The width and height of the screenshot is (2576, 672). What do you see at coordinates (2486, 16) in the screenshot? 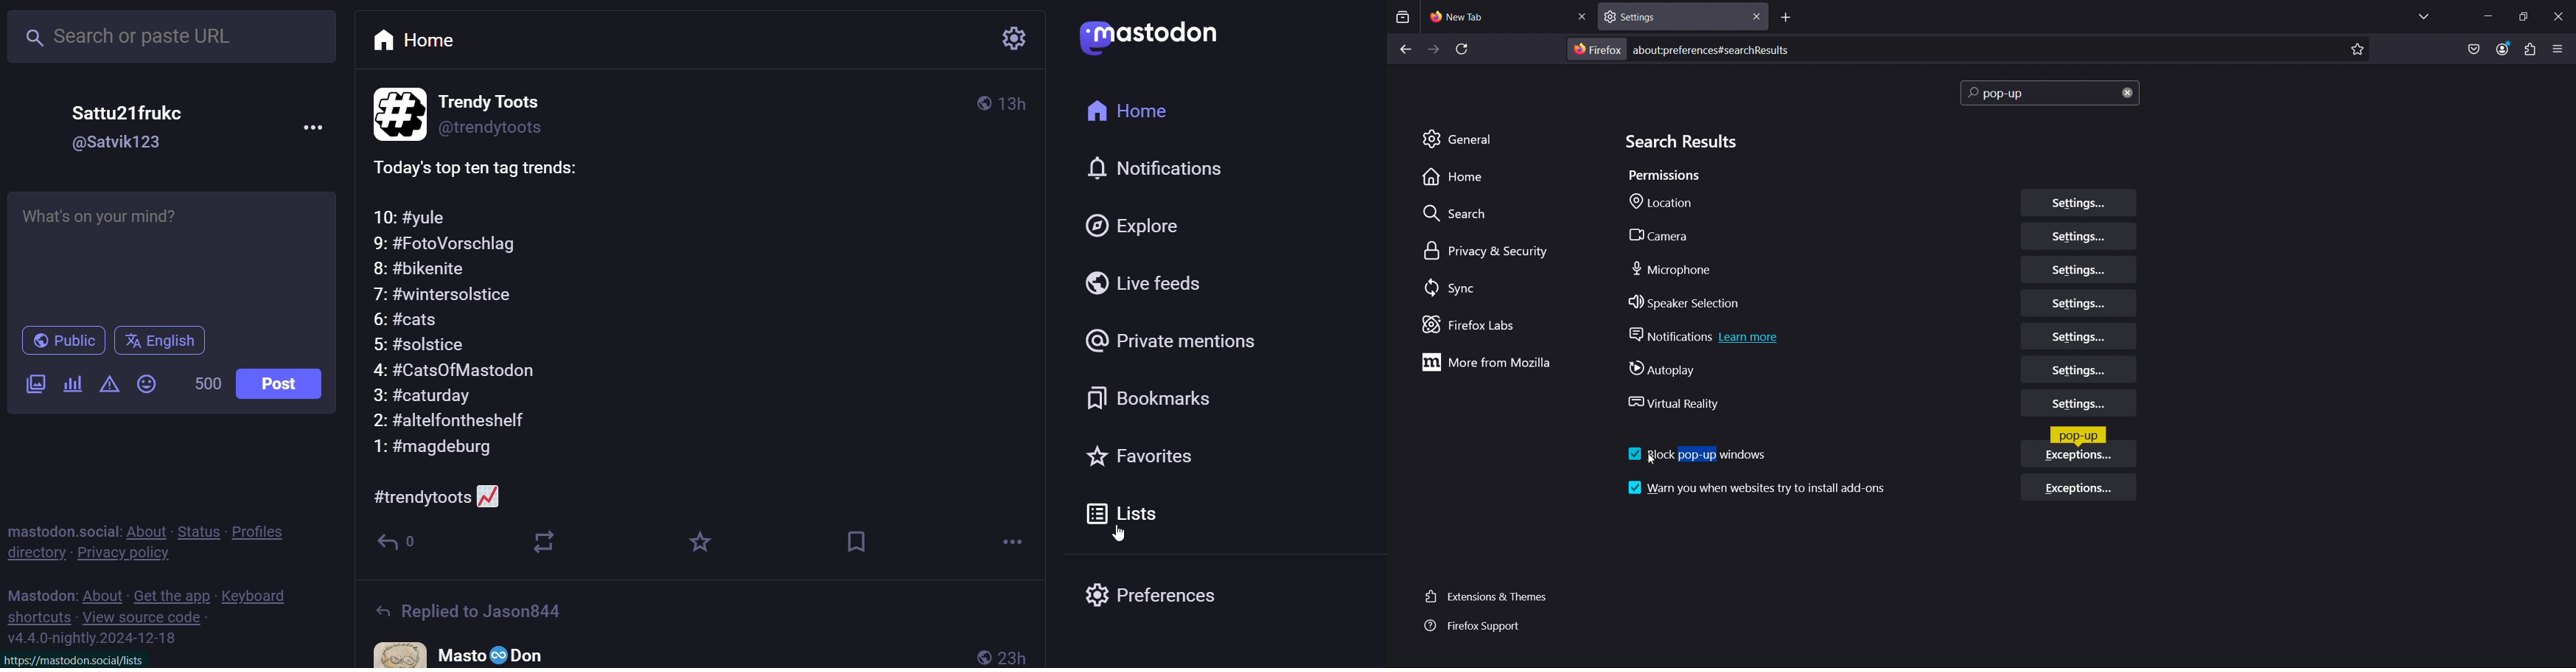
I see `Minimize` at bounding box center [2486, 16].